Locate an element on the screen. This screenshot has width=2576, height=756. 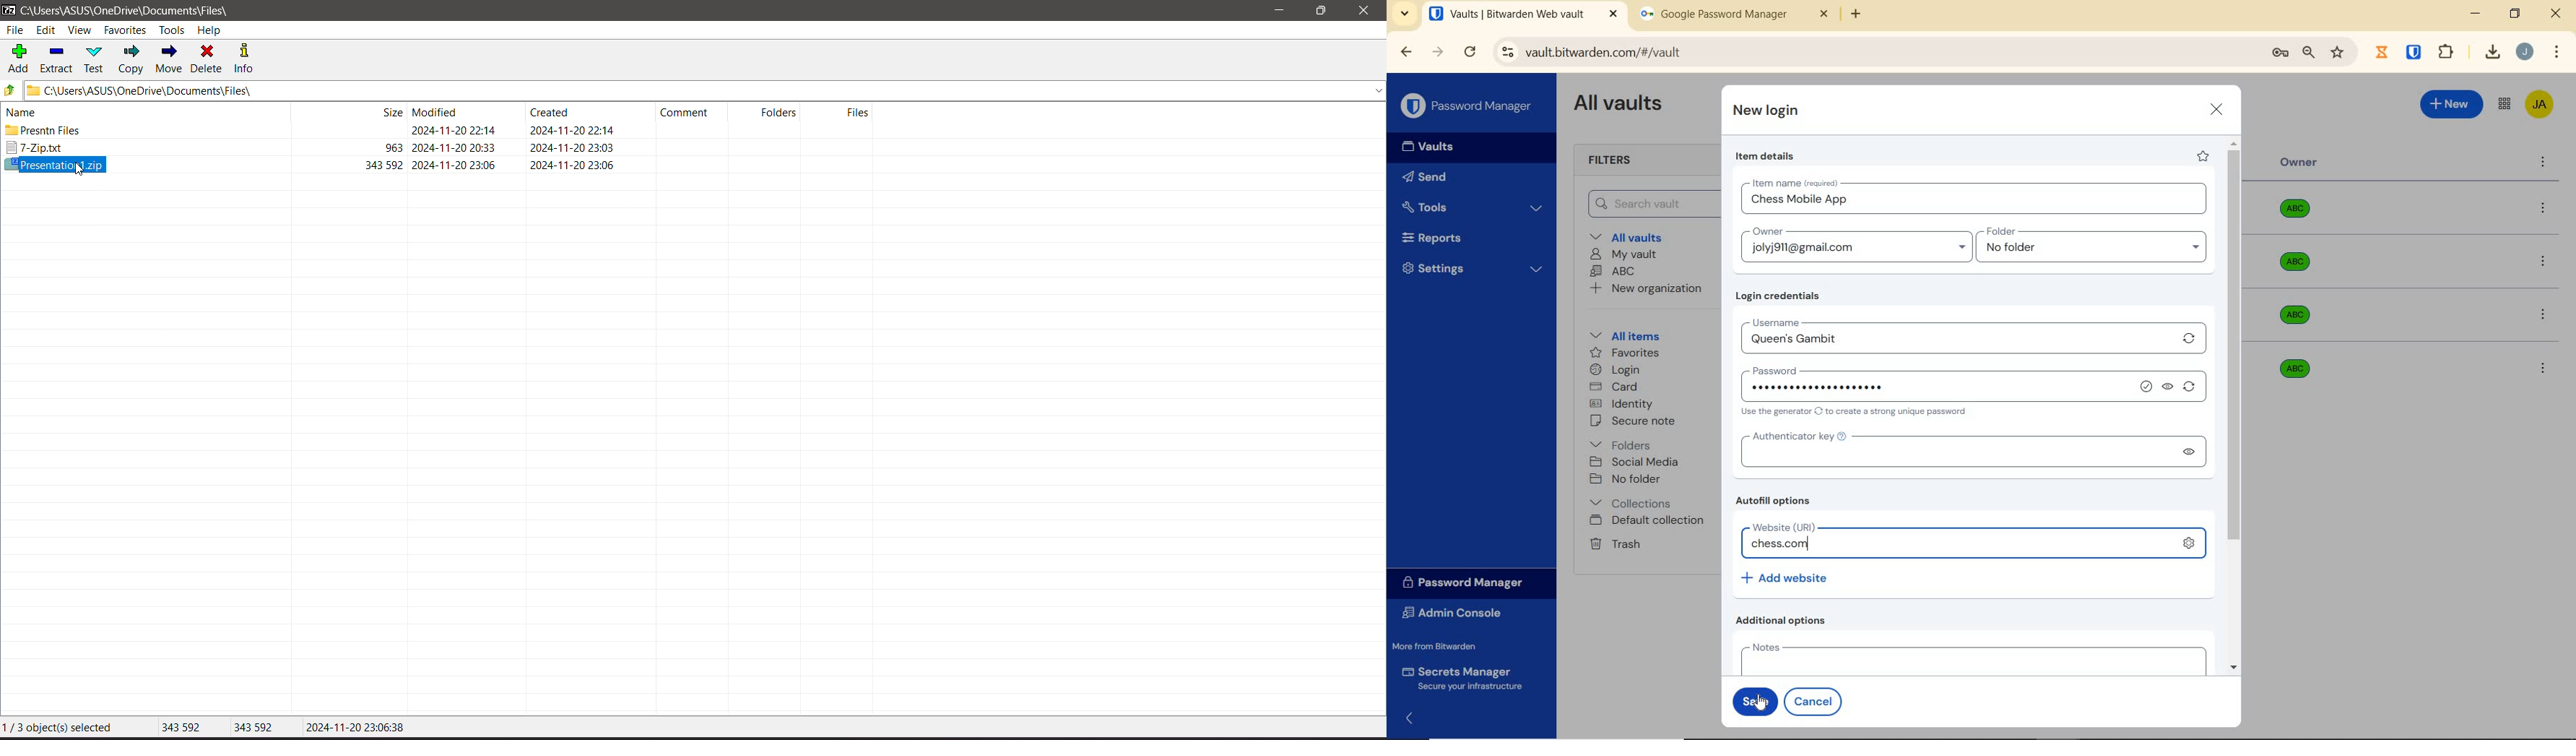
unhide is located at coordinates (2188, 452).